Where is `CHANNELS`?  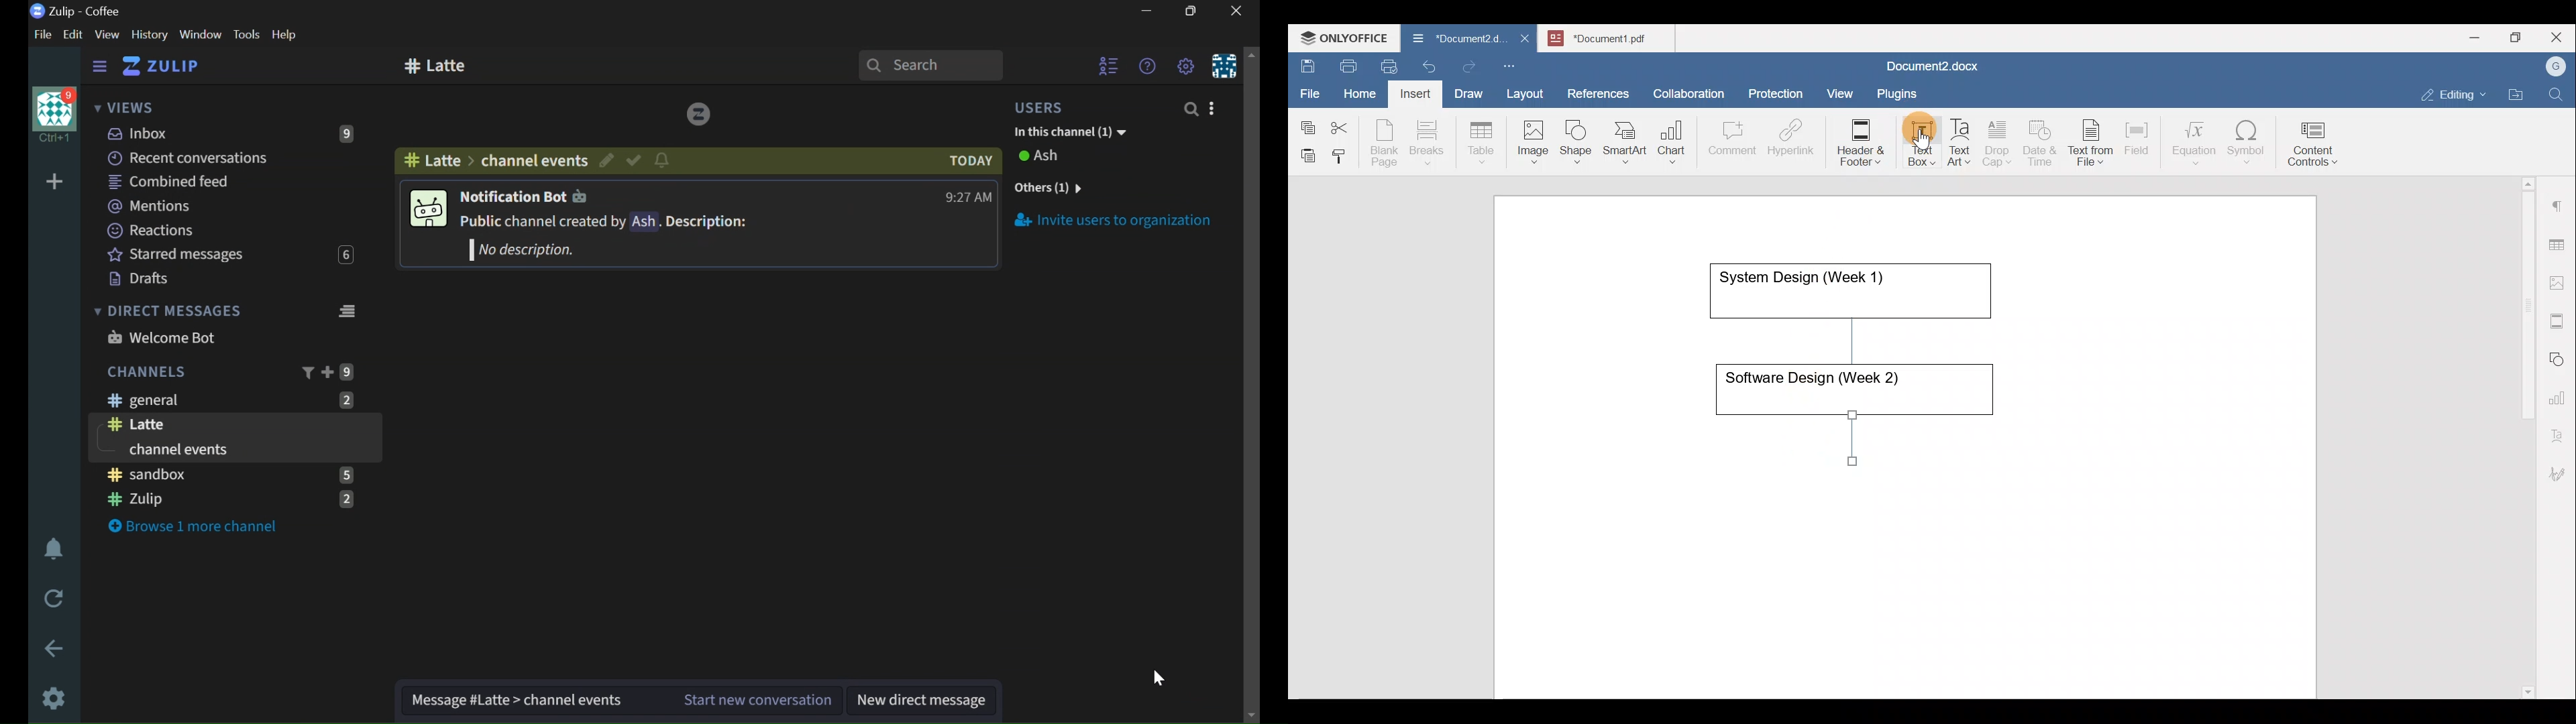 CHANNELS is located at coordinates (146, 371).